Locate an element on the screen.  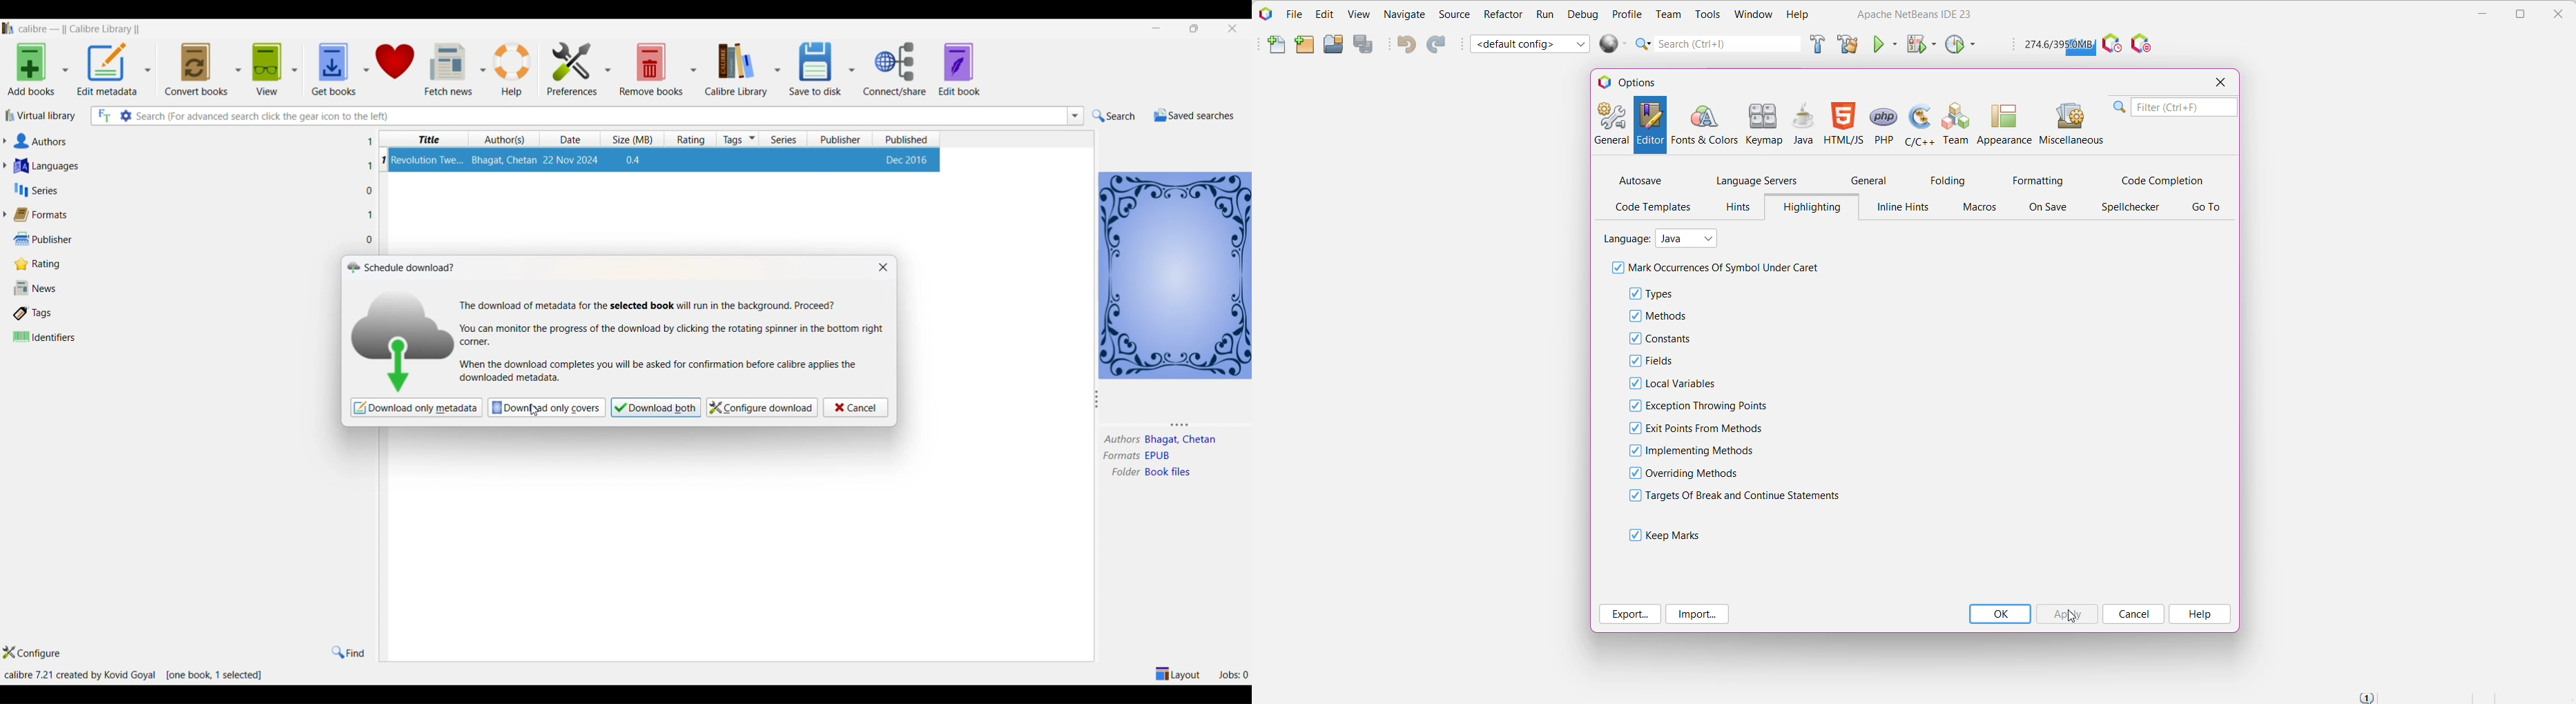
published is located at coordinates (907, 139).